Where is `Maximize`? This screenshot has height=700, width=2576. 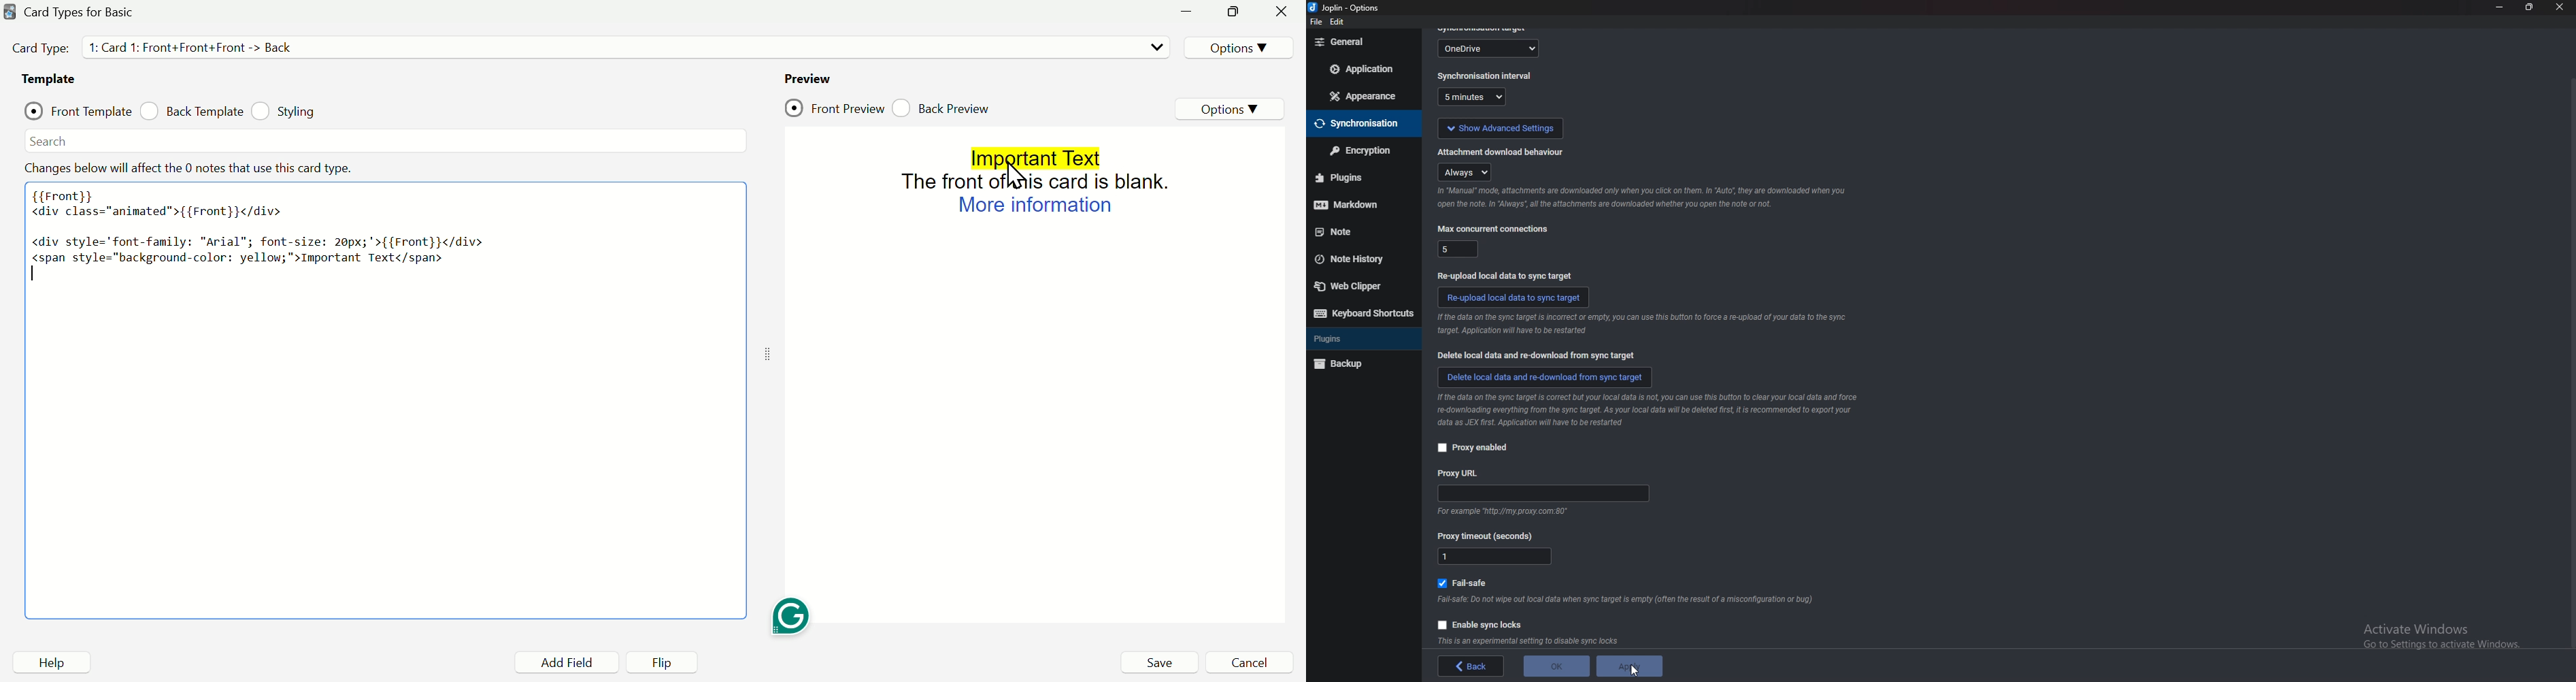
Maximize is located at coordinates (1232, 11).